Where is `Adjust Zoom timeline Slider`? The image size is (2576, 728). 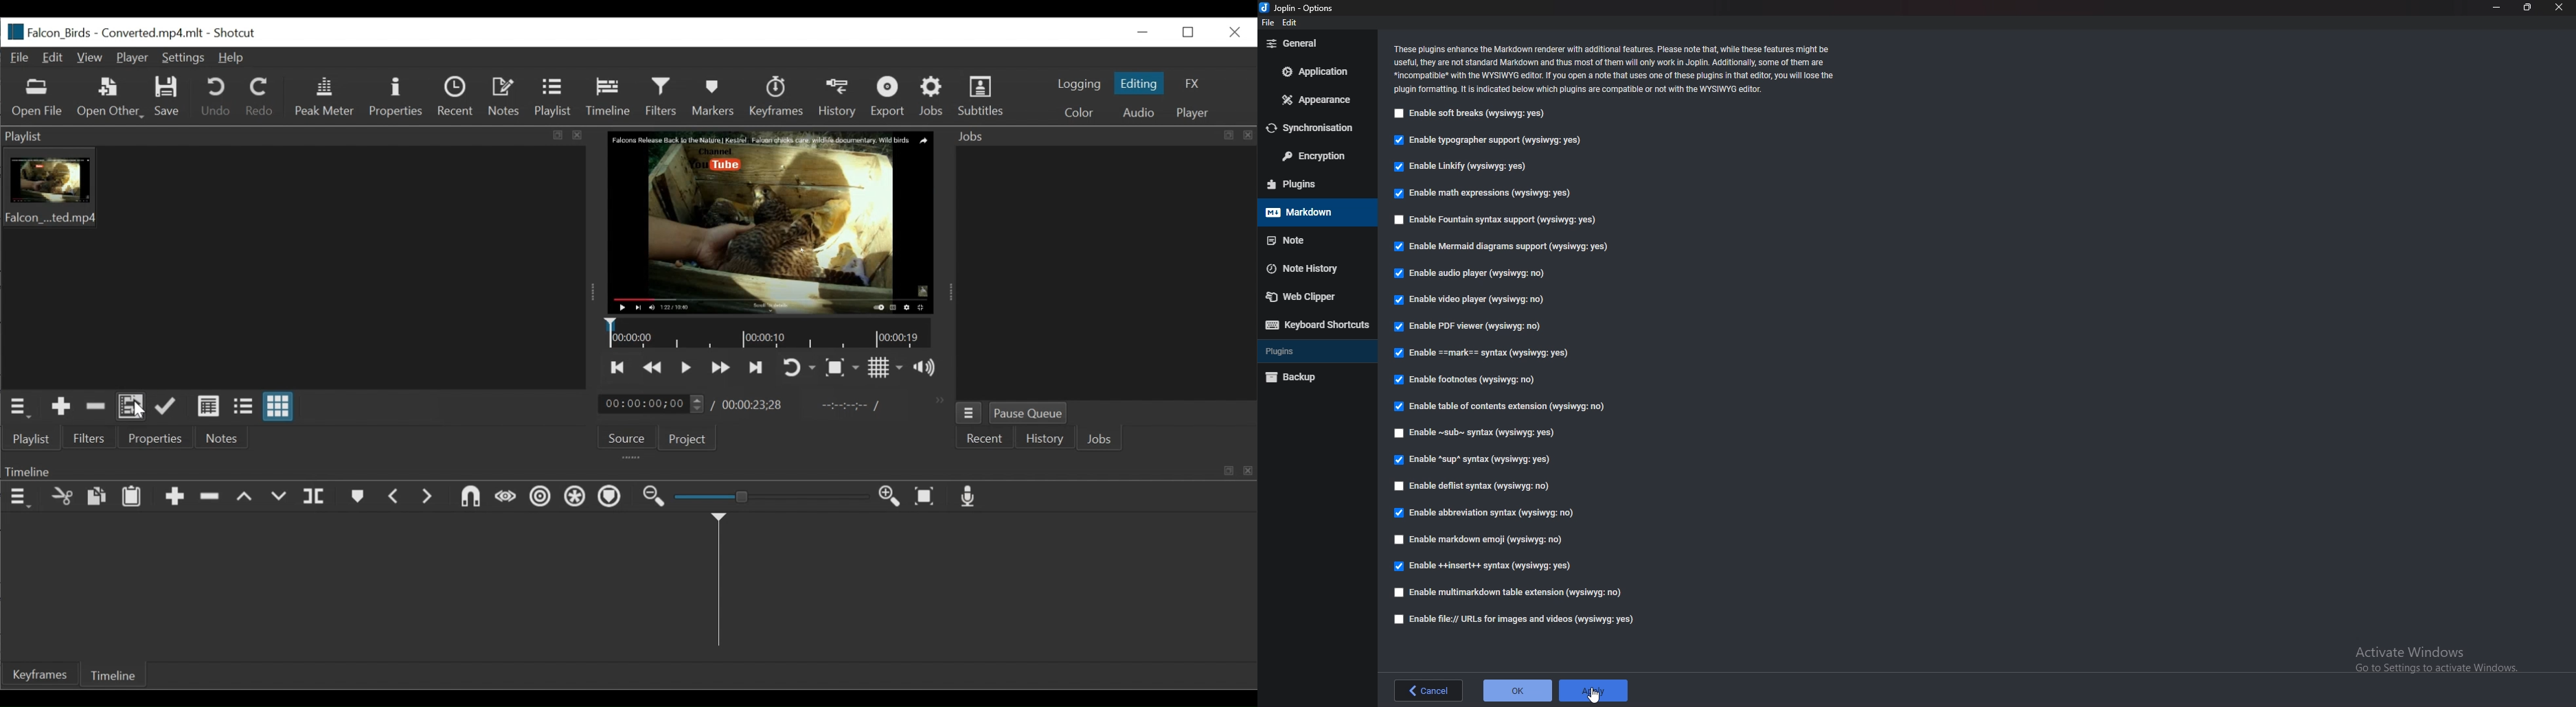
Adjust Zoom timeline Slider is located at coordinates (770, 498).